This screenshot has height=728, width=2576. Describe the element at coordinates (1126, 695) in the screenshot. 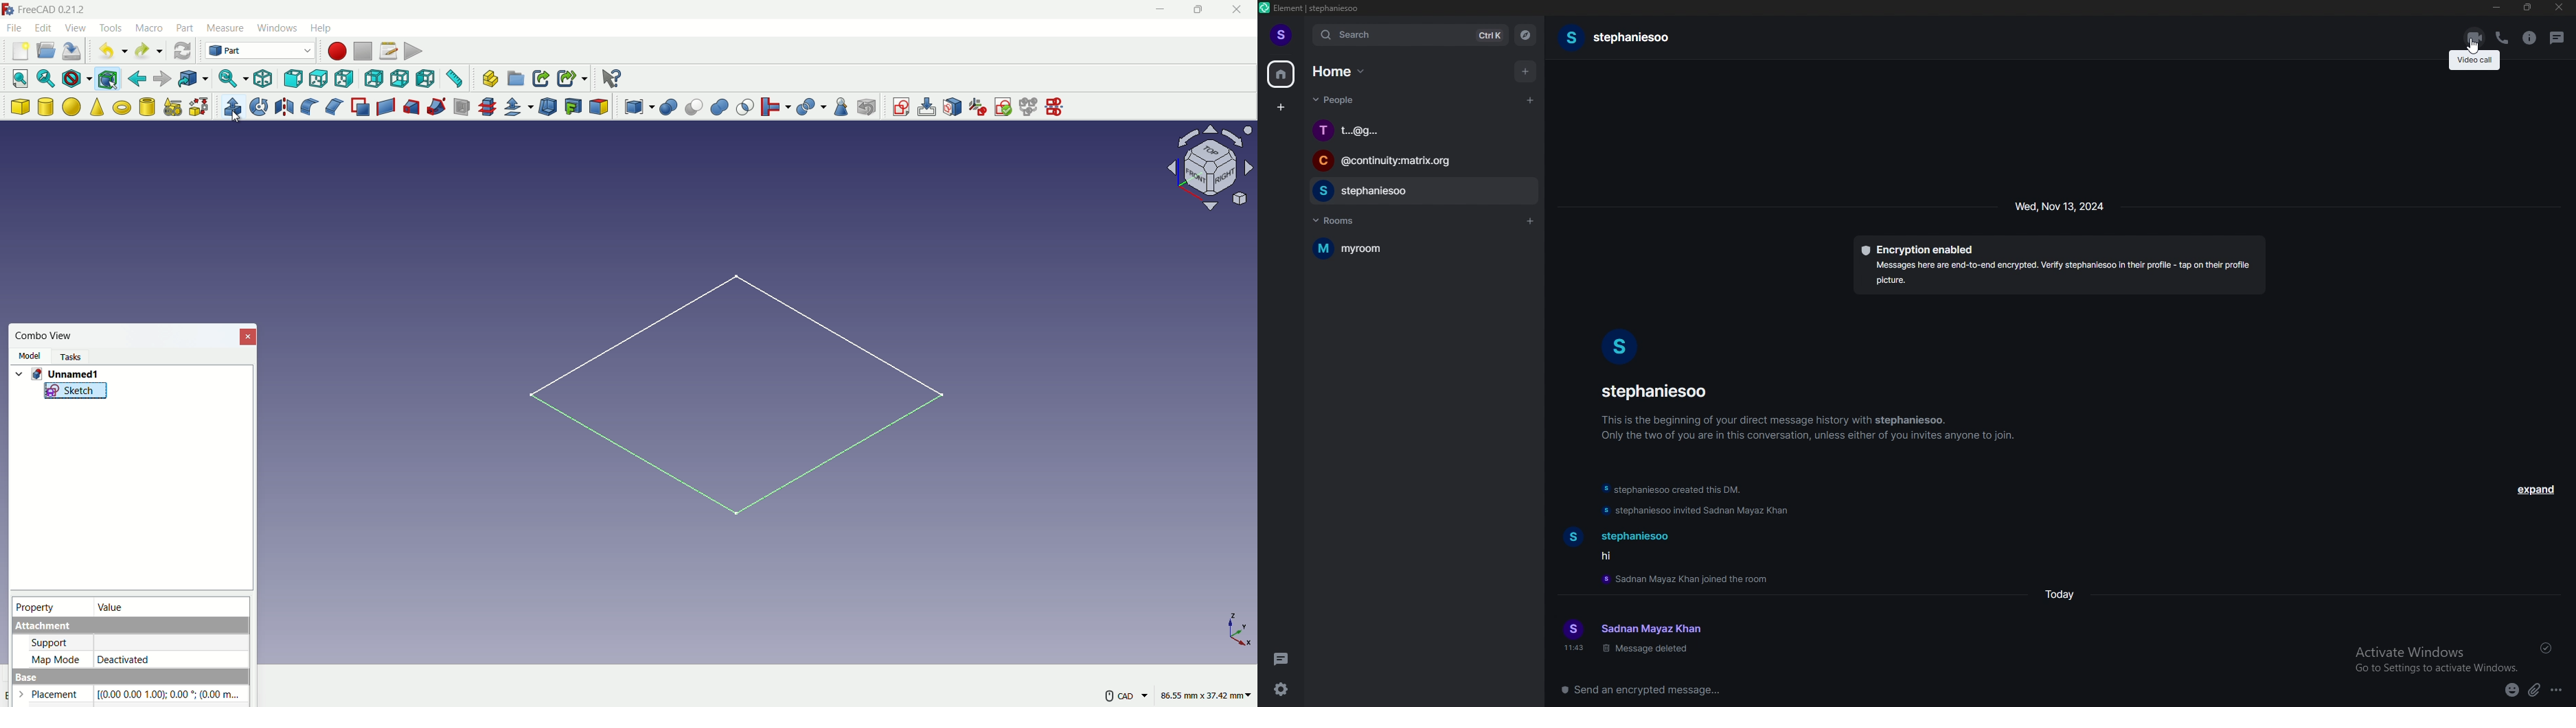

I see `CAD` at that location.